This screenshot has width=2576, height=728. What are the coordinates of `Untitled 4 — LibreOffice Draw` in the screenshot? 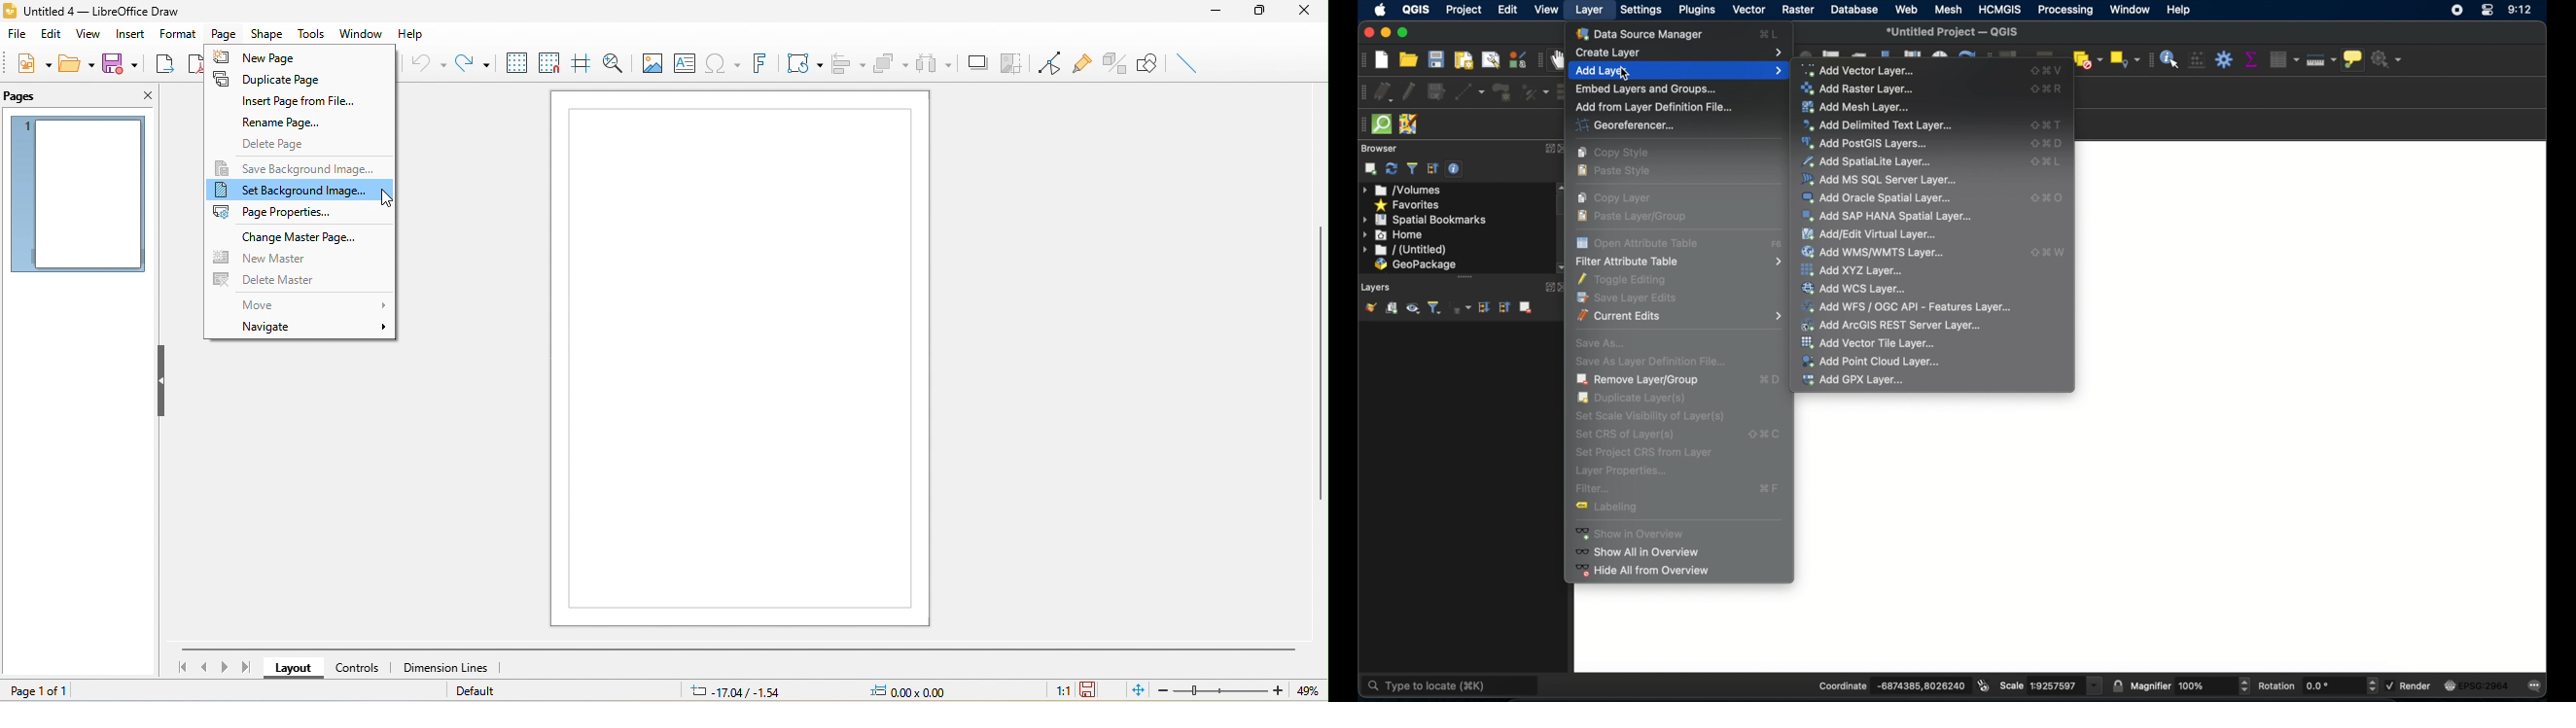 It's located at (94, 9).